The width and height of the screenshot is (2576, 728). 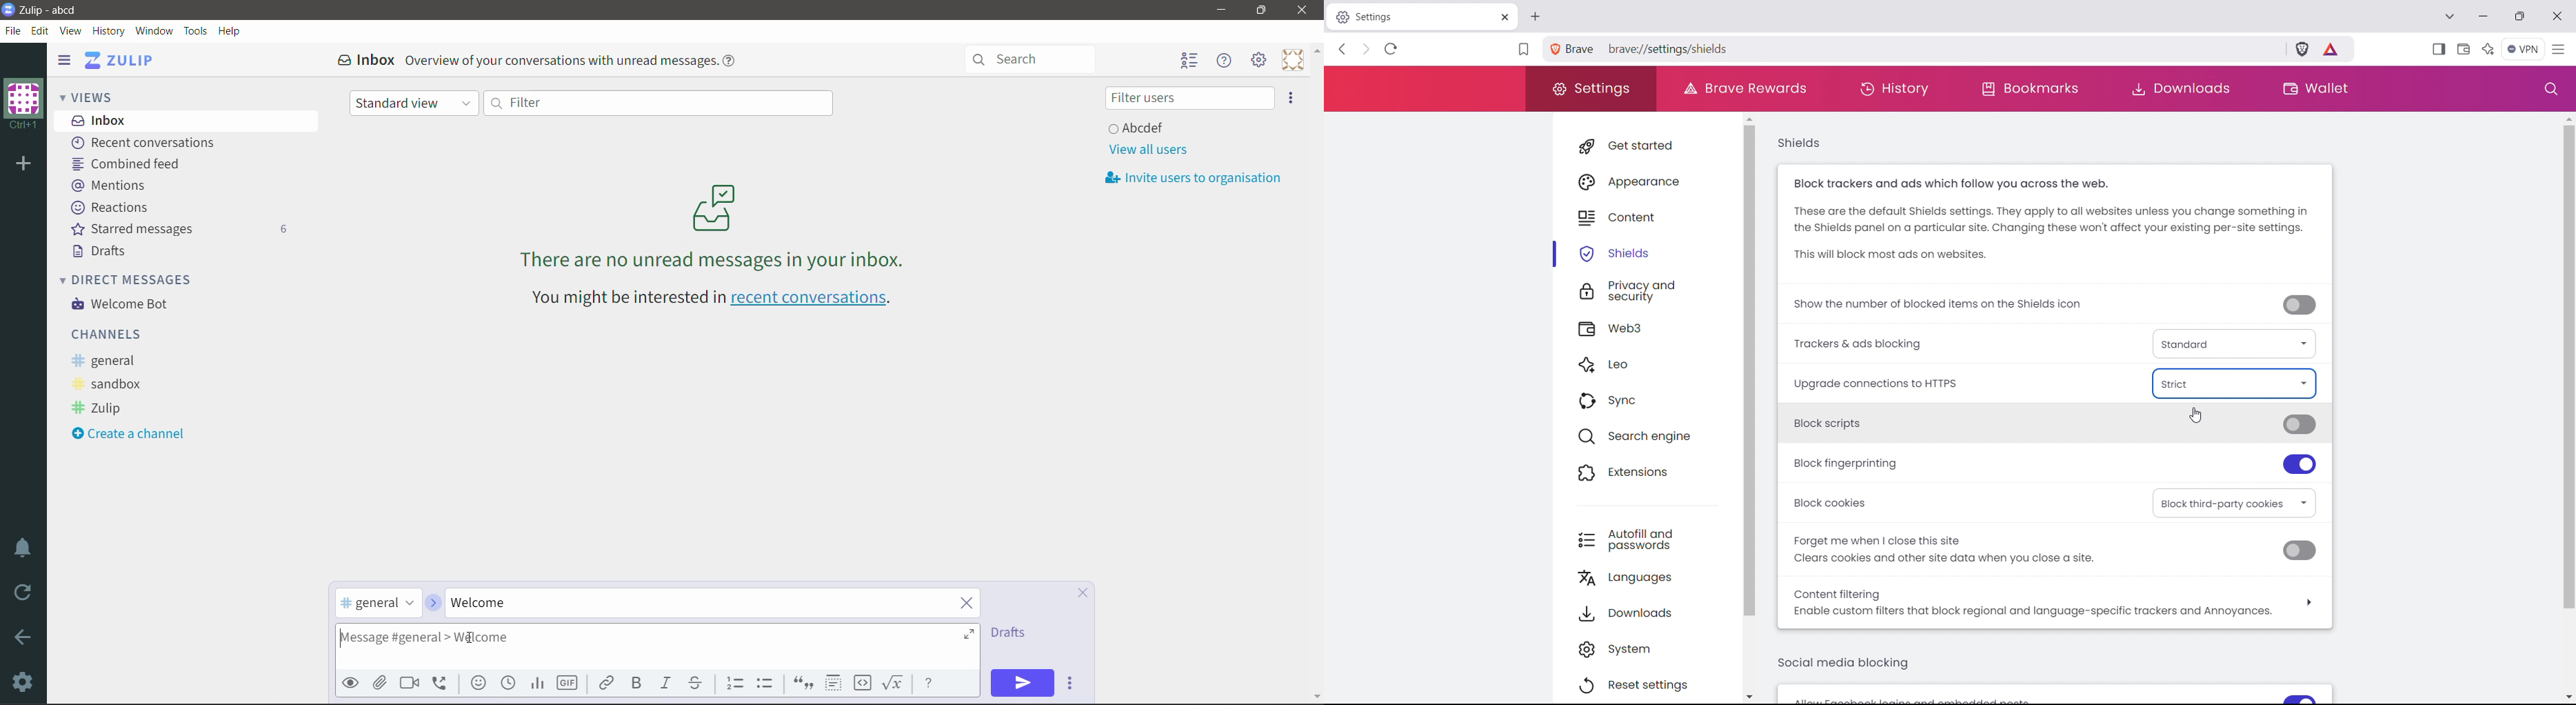 I want to click on Window, so click(x=154, y=30).